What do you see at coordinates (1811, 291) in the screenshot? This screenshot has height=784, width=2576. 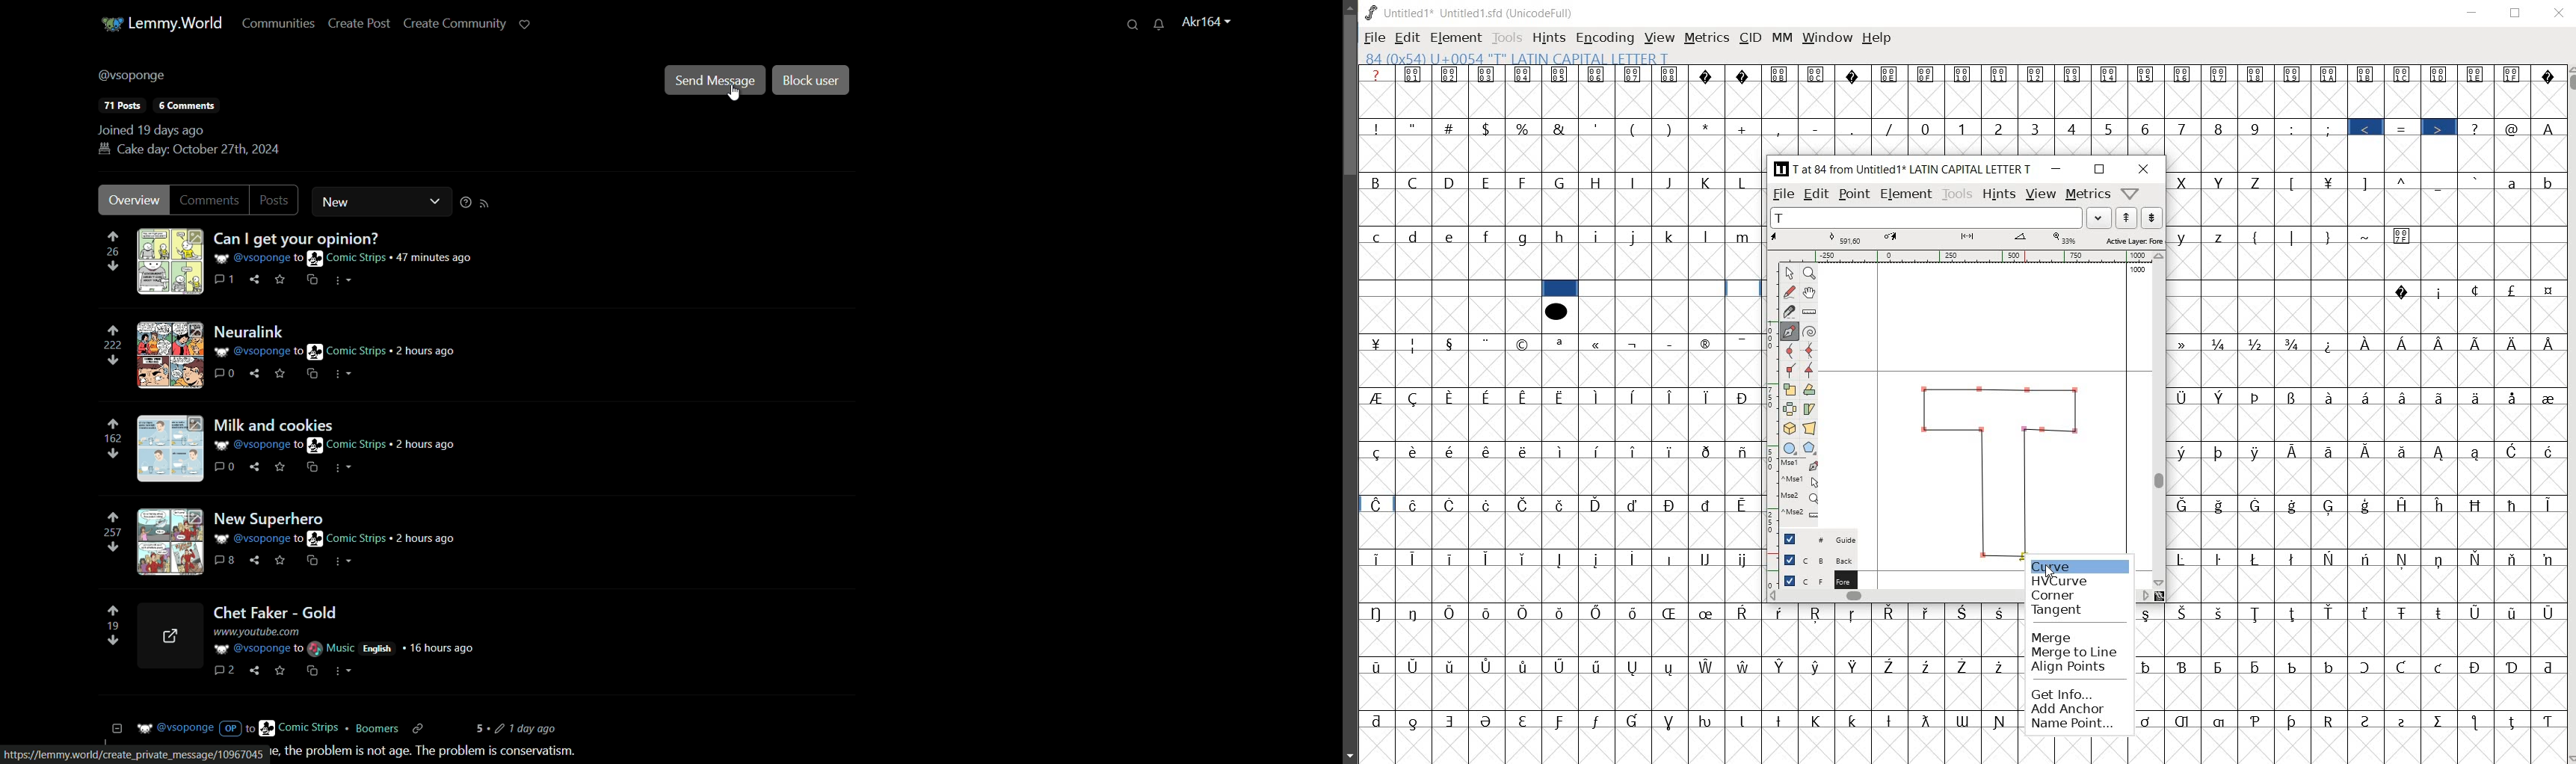 I see `pan` at bounding box center [1811, 291].